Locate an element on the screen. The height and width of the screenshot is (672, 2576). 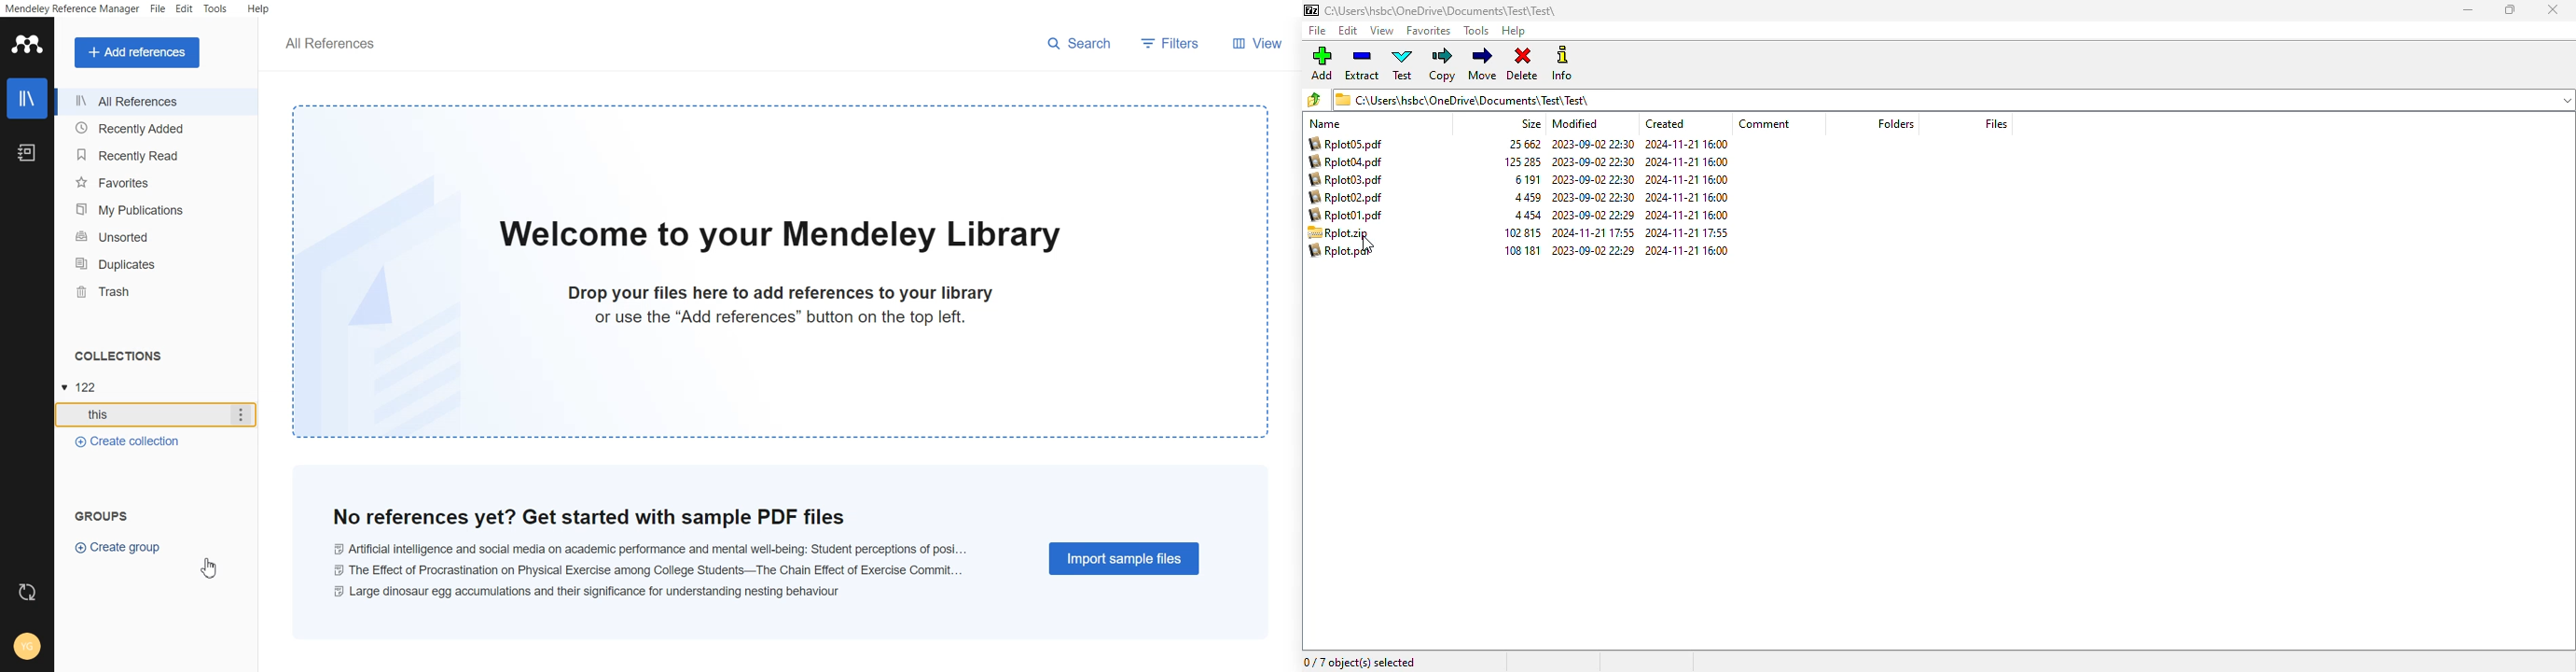
file watermark background image is located at coordinates (387, 299).